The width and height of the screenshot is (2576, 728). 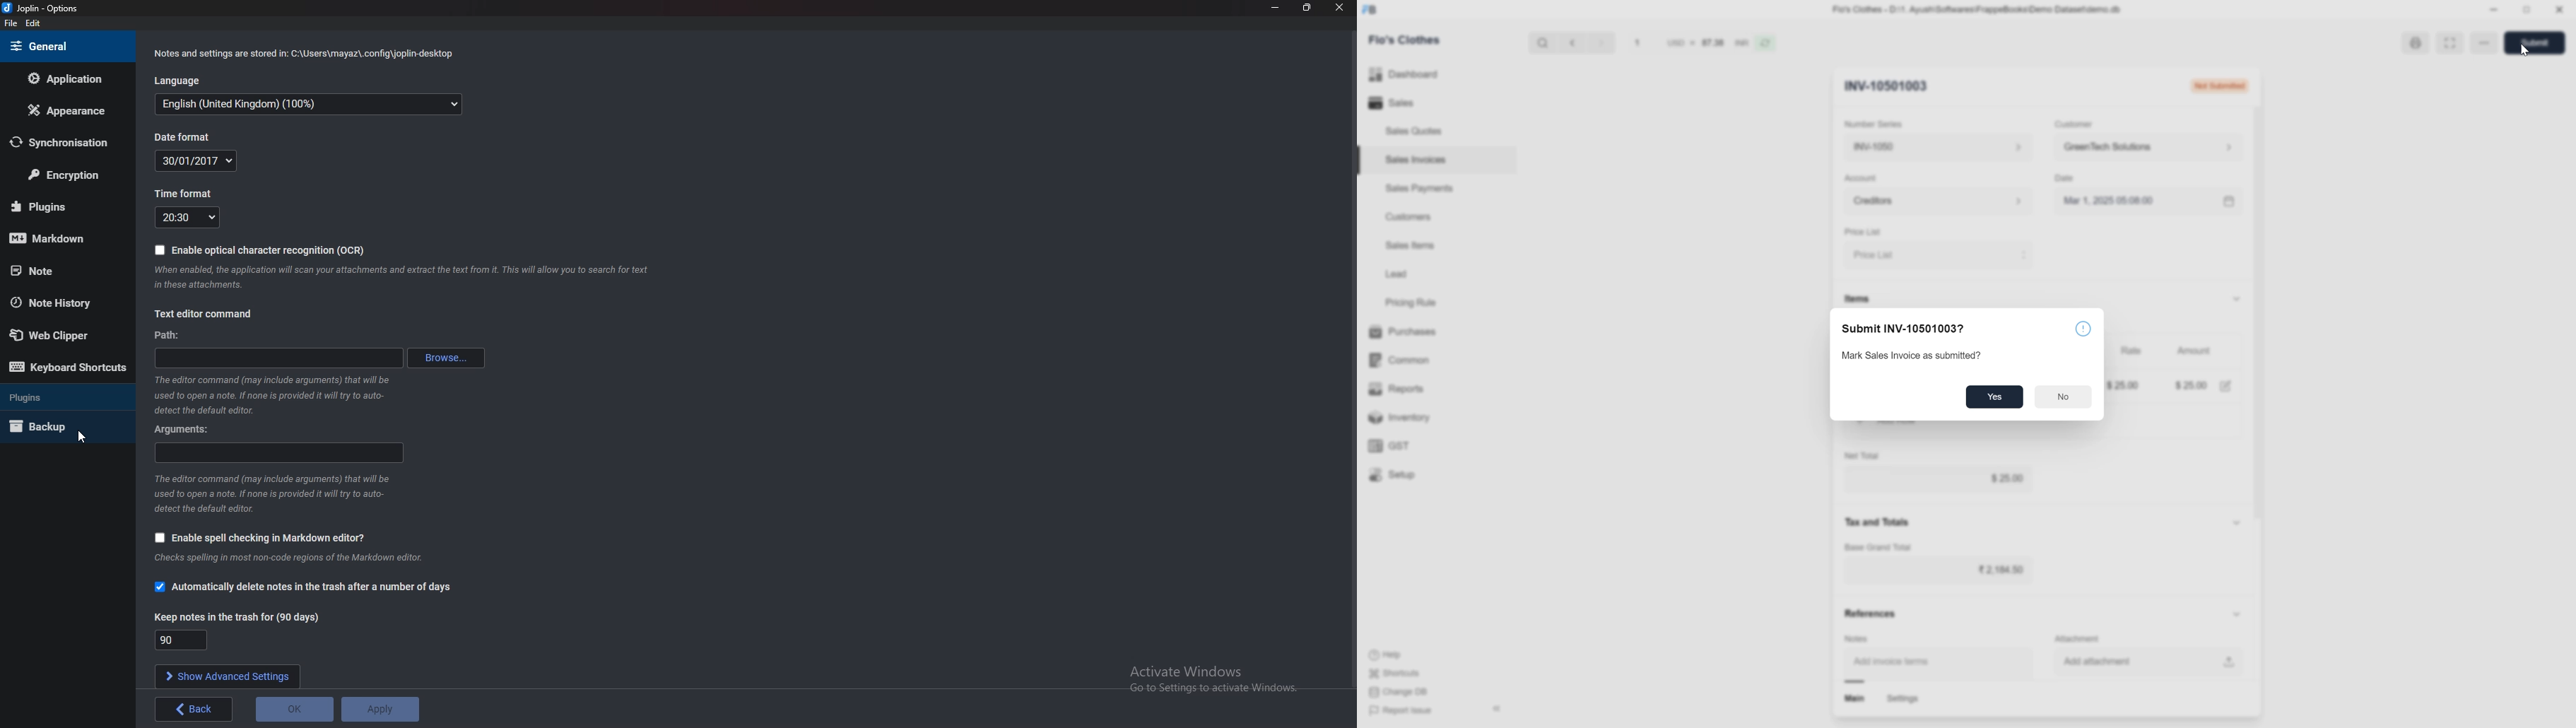 What do you see at coordinates (1992, 398) in the screenshot?
I see `Yes` at bounding box center [1992, 398].